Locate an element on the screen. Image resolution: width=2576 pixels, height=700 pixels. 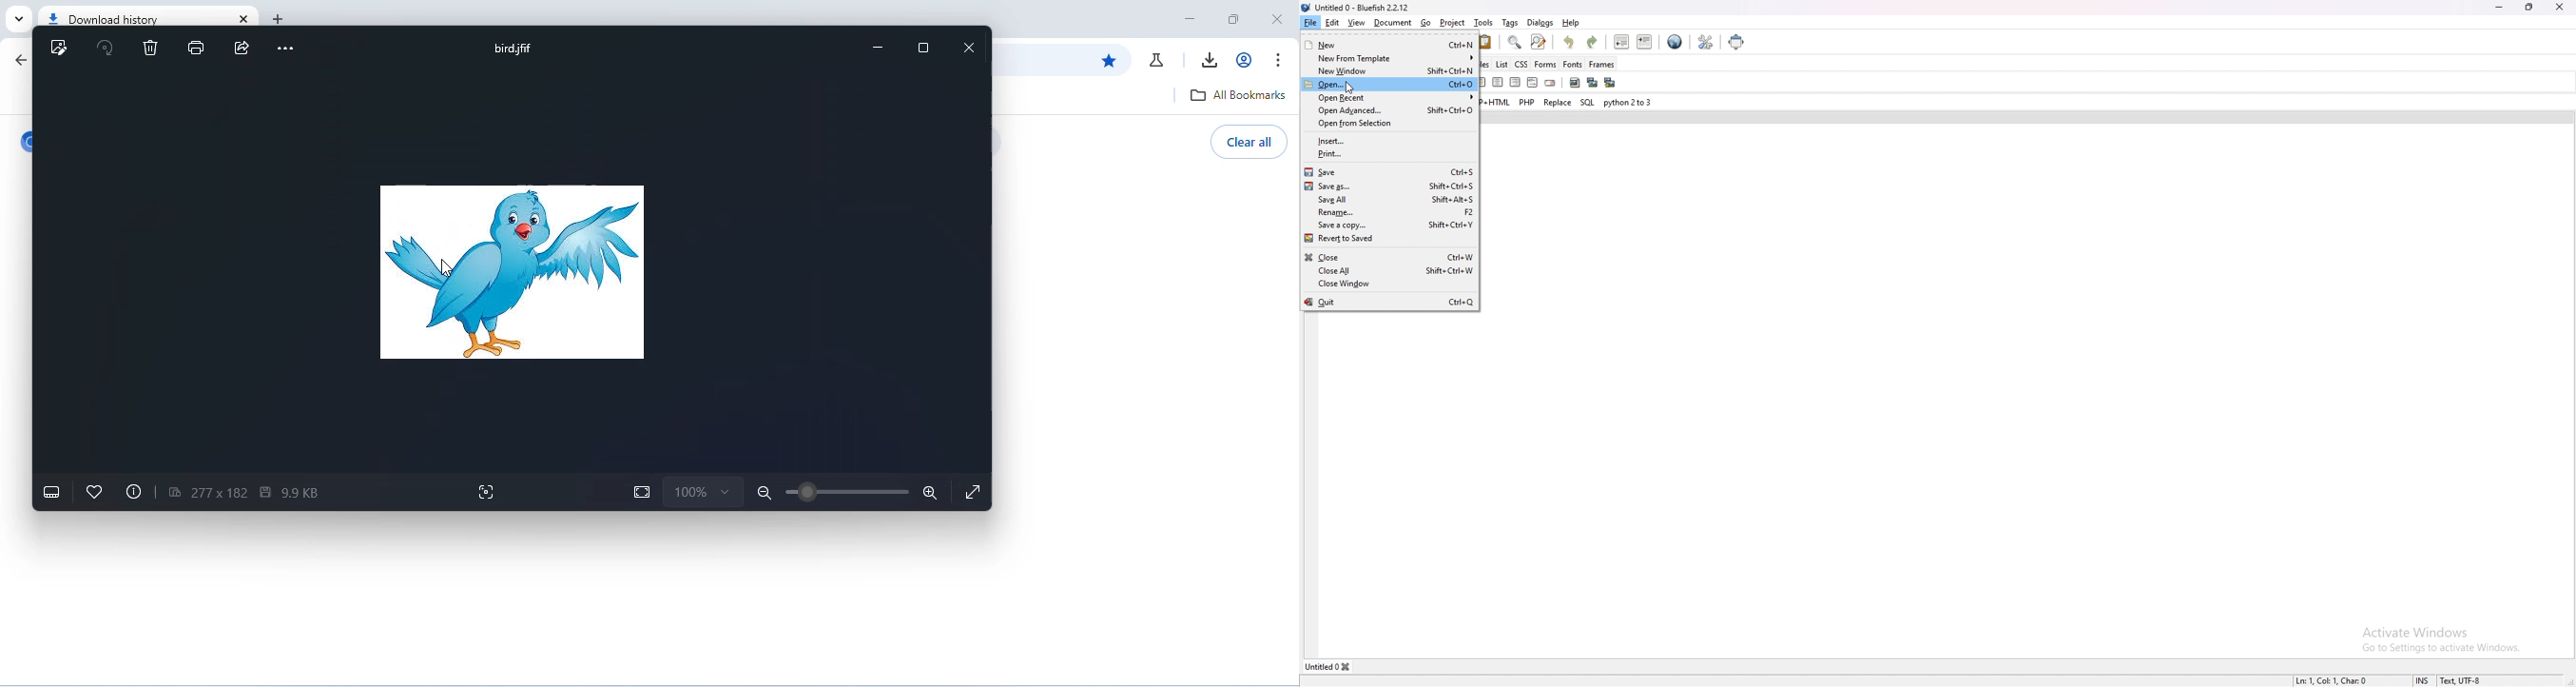
file info is located at coordinates (134, 492).